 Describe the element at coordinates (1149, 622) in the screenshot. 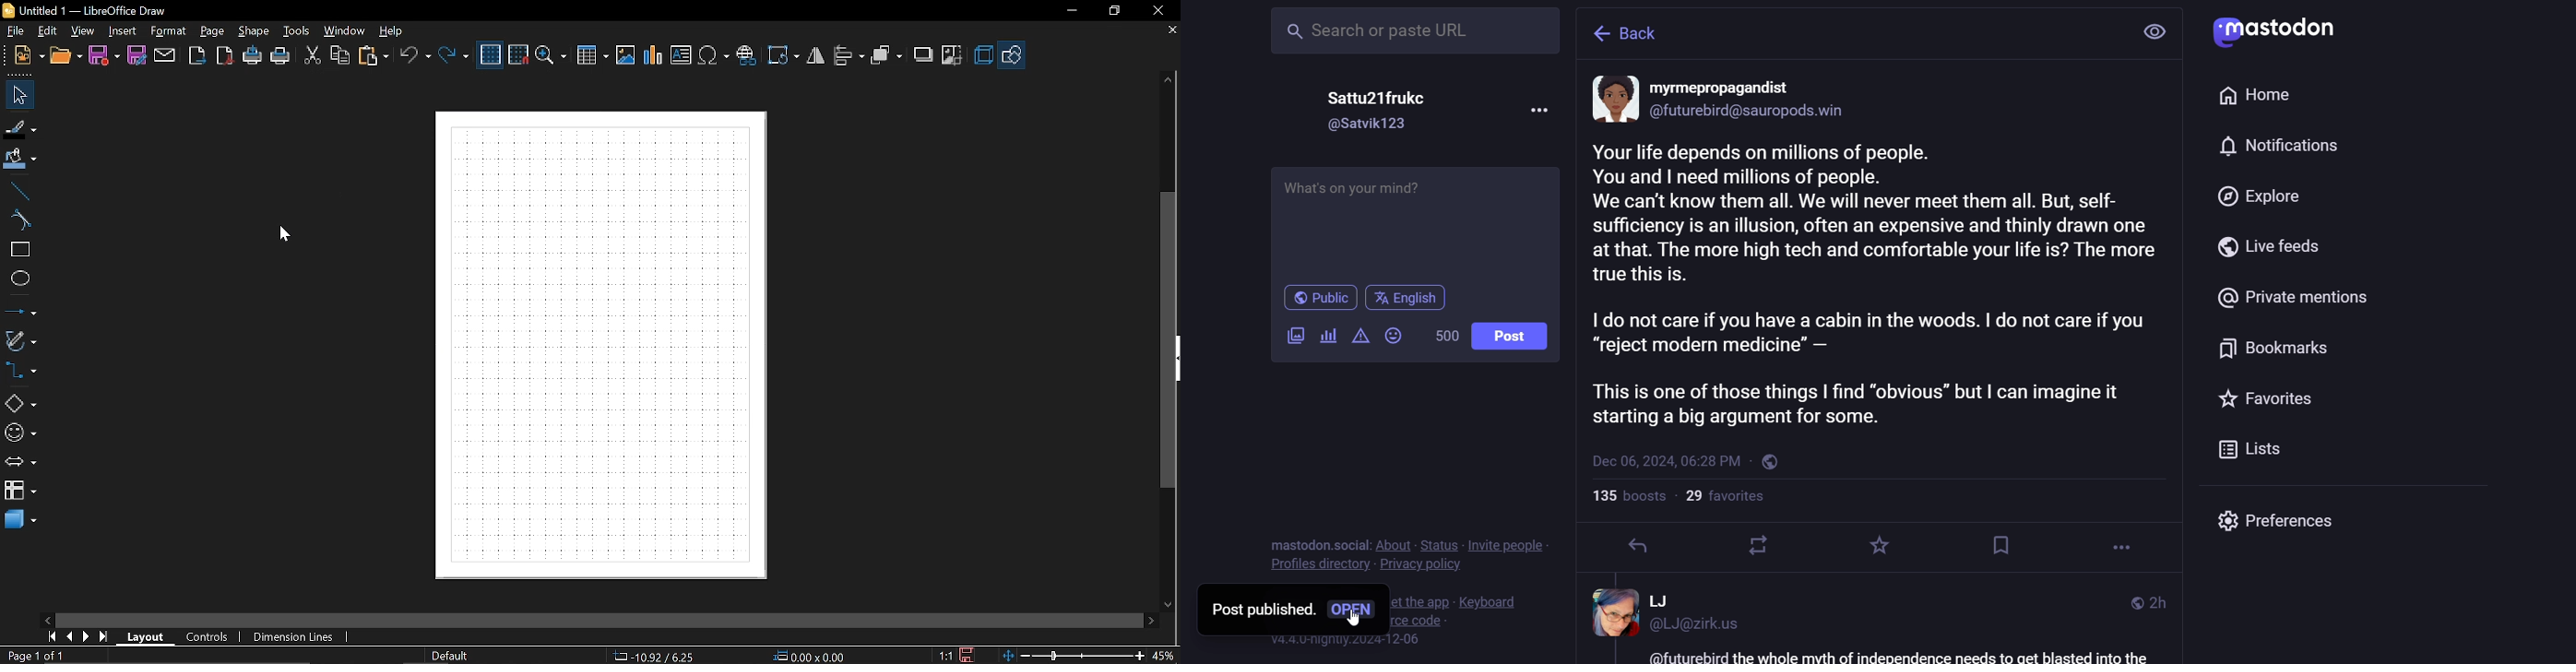

I see `move right` at that location.